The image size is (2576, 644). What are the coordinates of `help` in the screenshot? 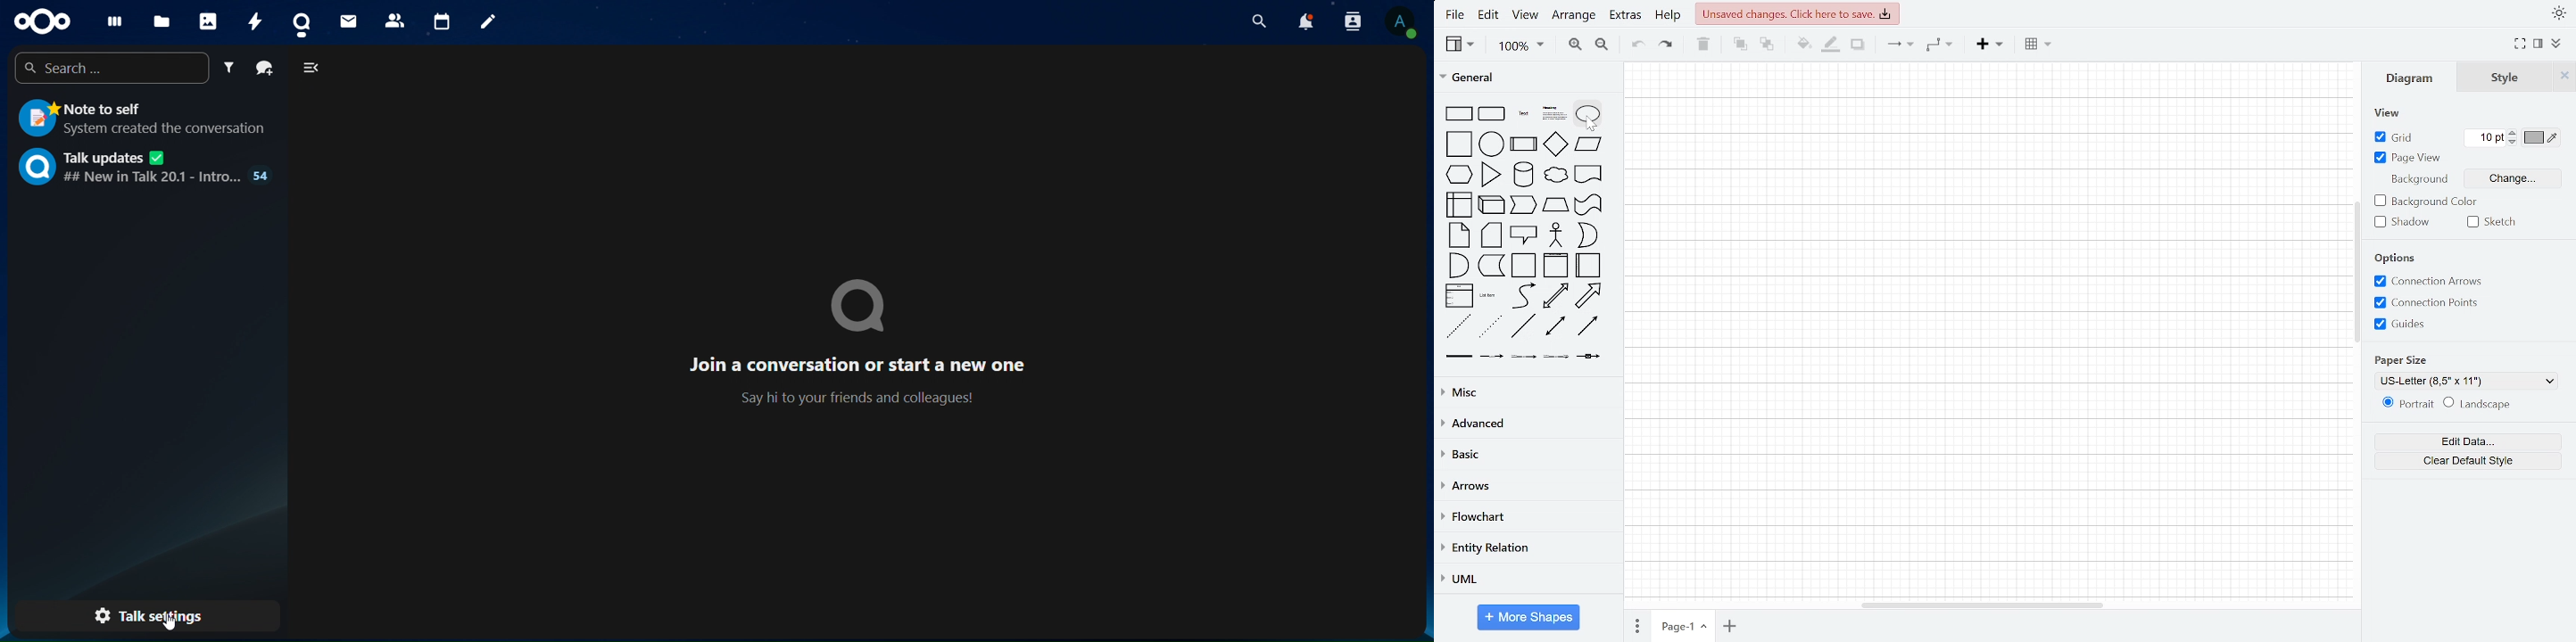 It's located at (1668, 18).